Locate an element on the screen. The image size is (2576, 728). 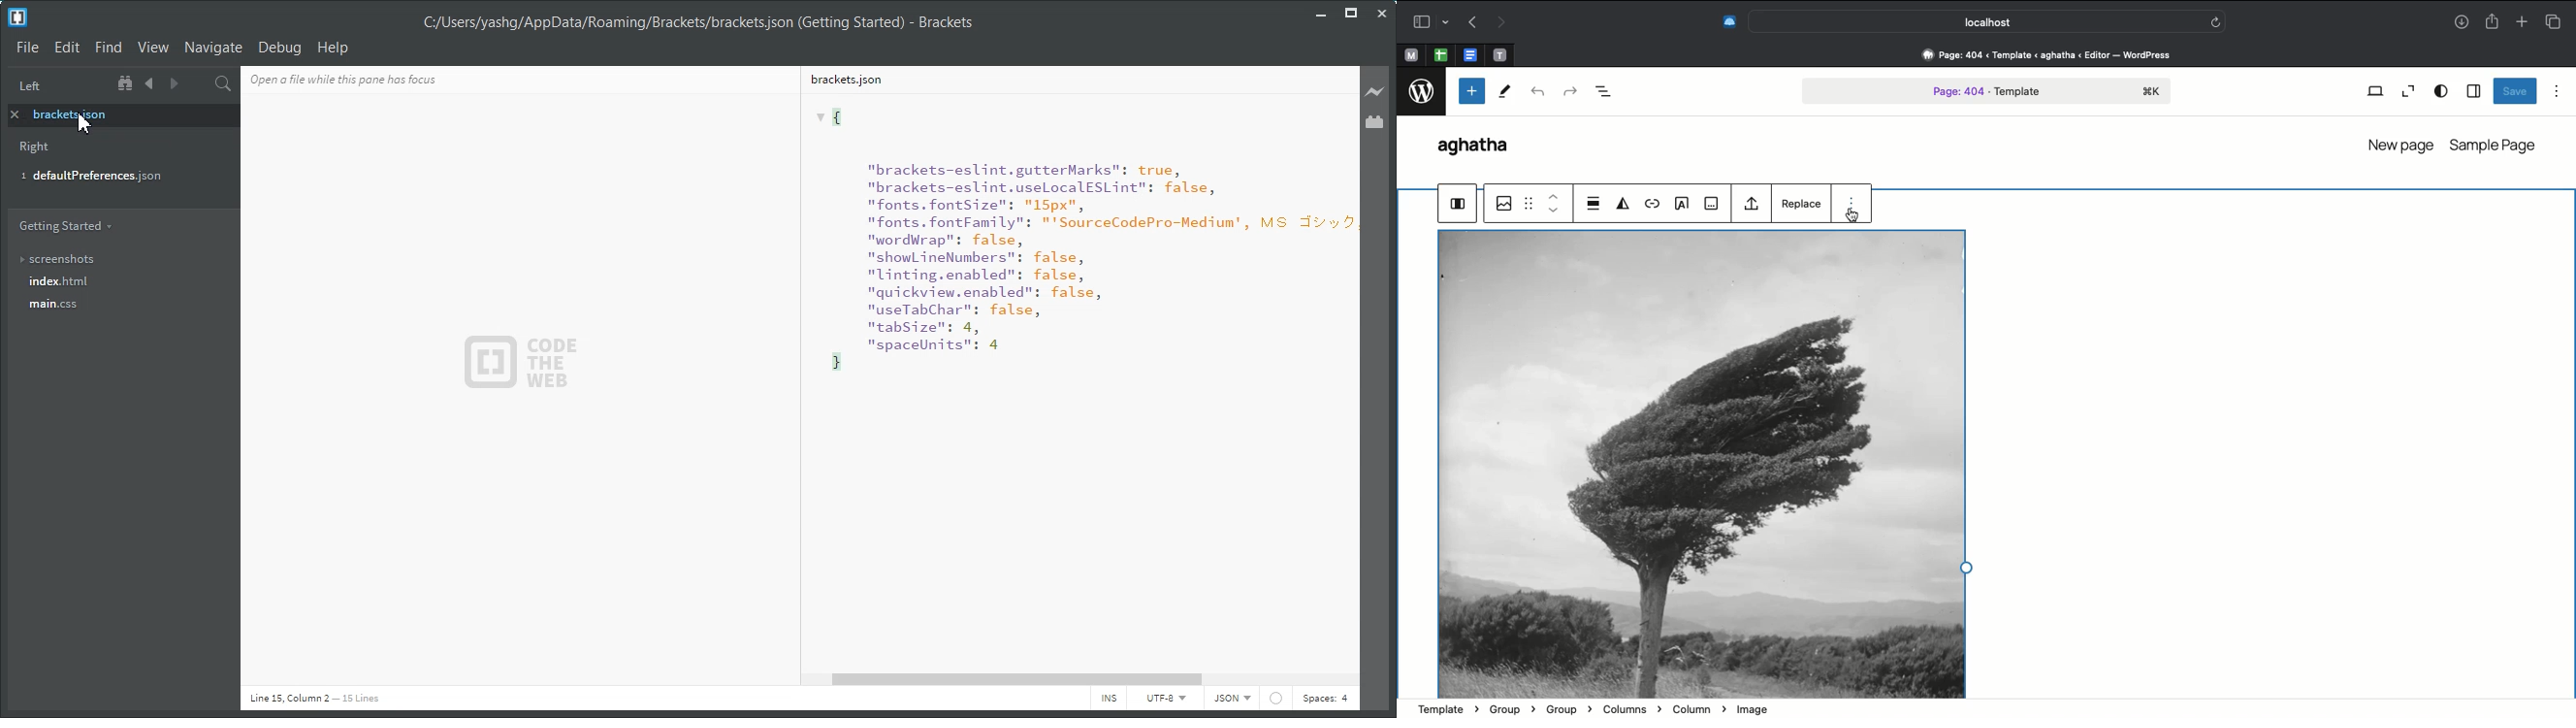
Find in File is located at coordinates (223, 83).